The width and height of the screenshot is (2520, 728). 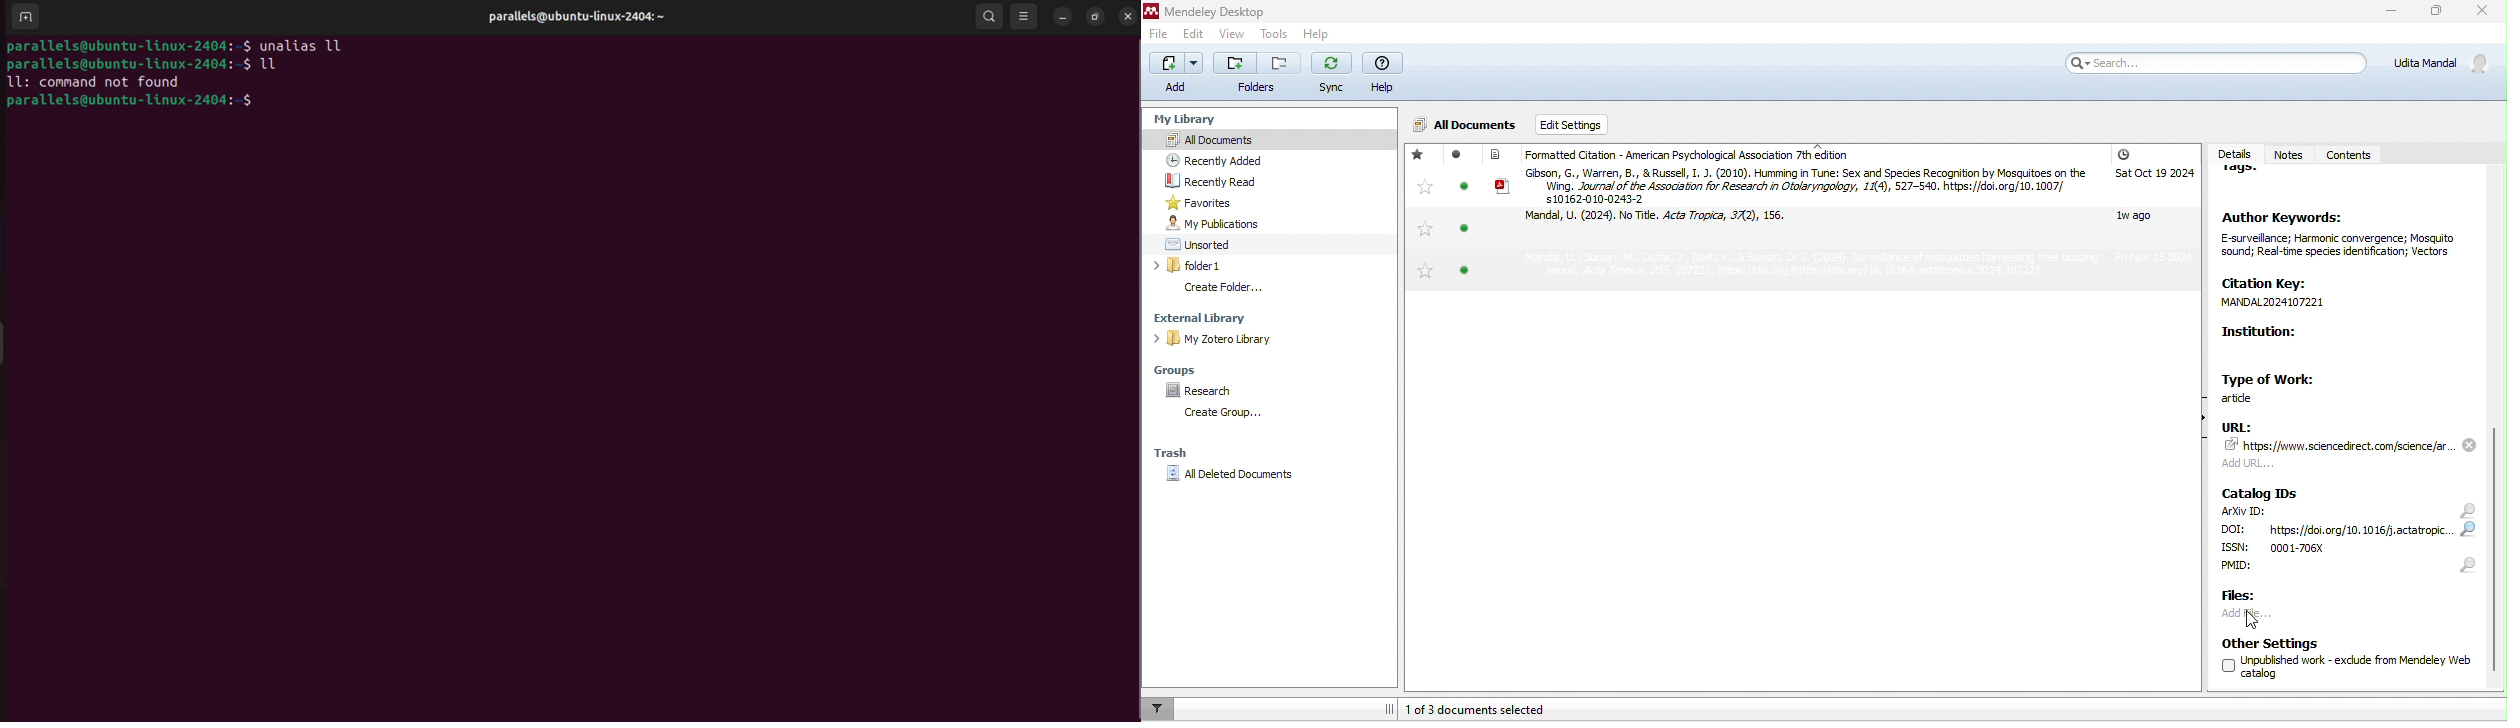 What do you see at coordinates (2277, 386) in the screenshot?
I see `type of work` at bounding box center [2277, 386].